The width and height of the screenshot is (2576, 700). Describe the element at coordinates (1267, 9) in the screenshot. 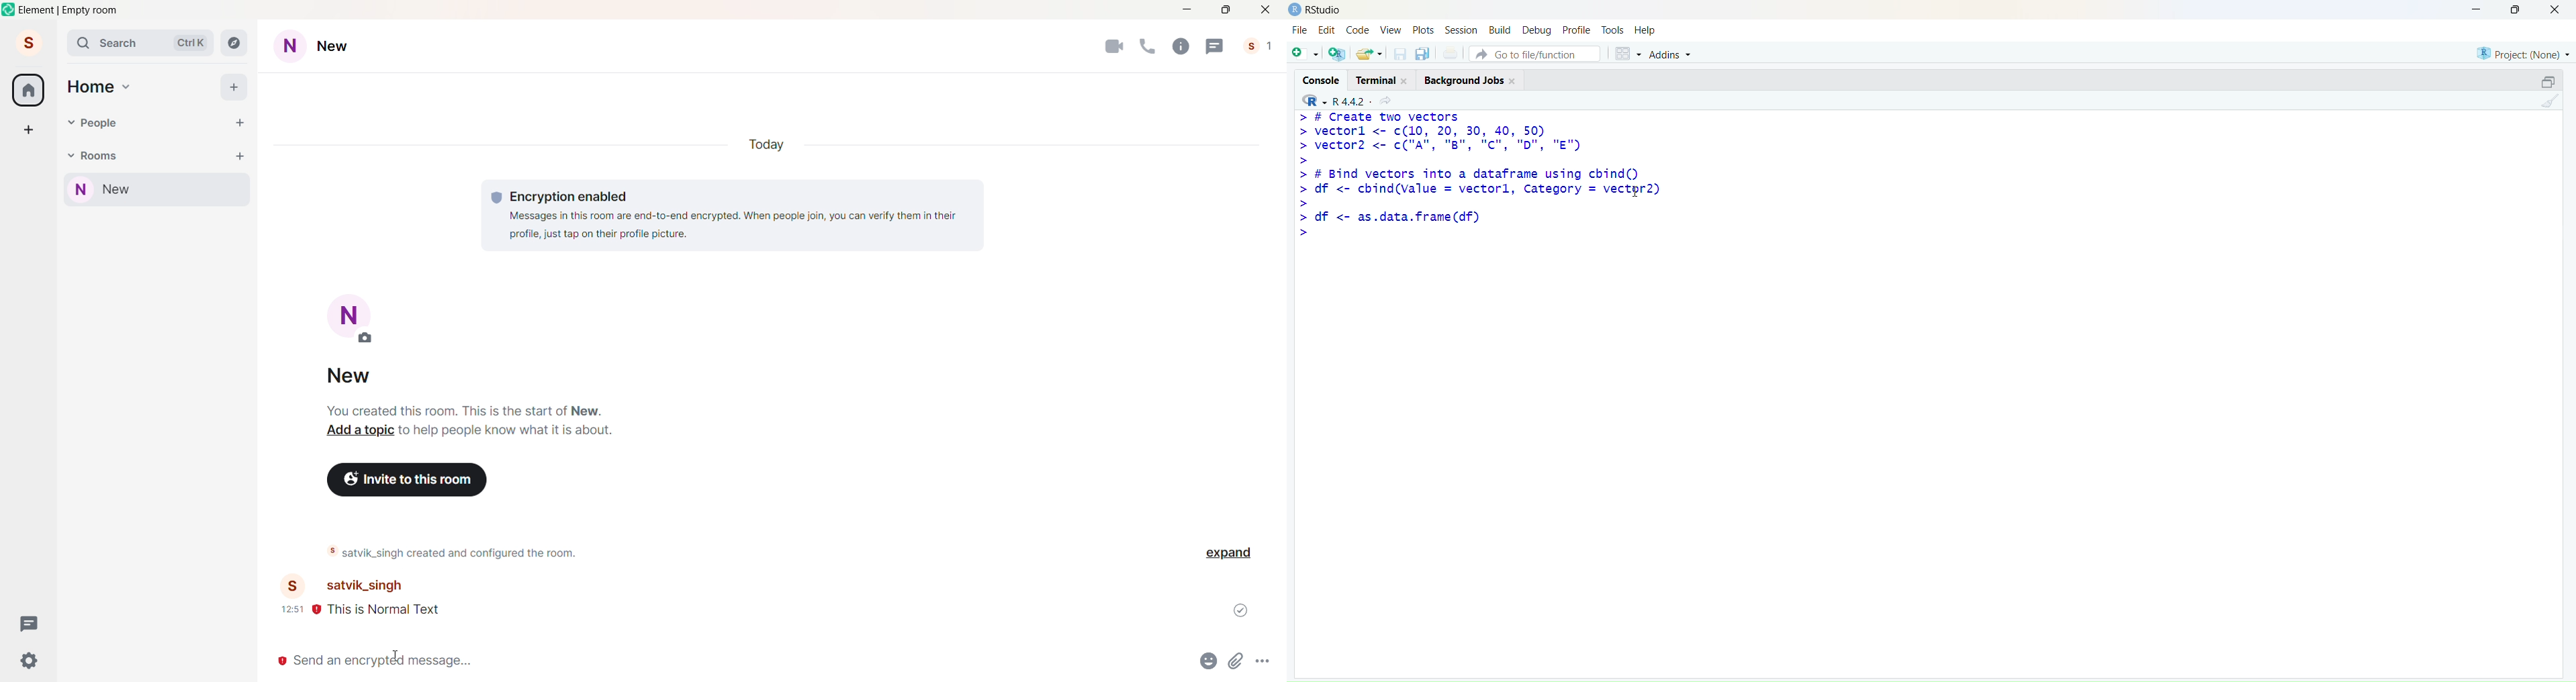

I see `Close` at that location.